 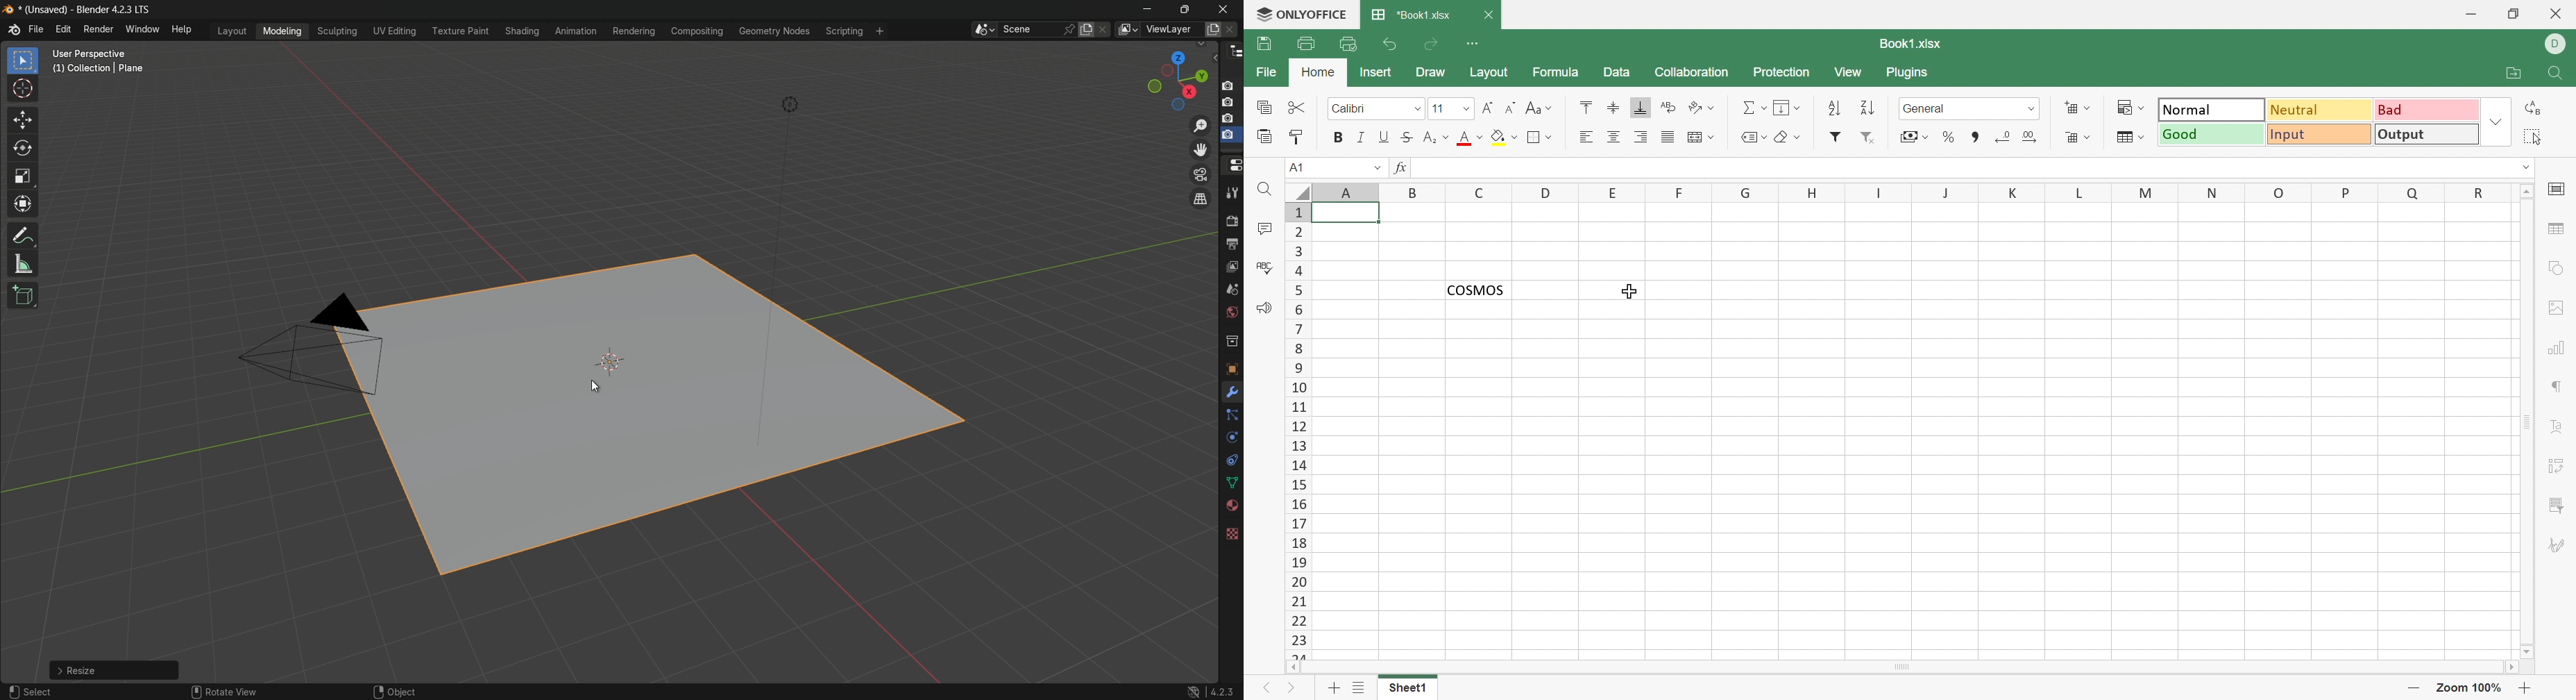 I want to click on Good, so click(x=2210, y=135).